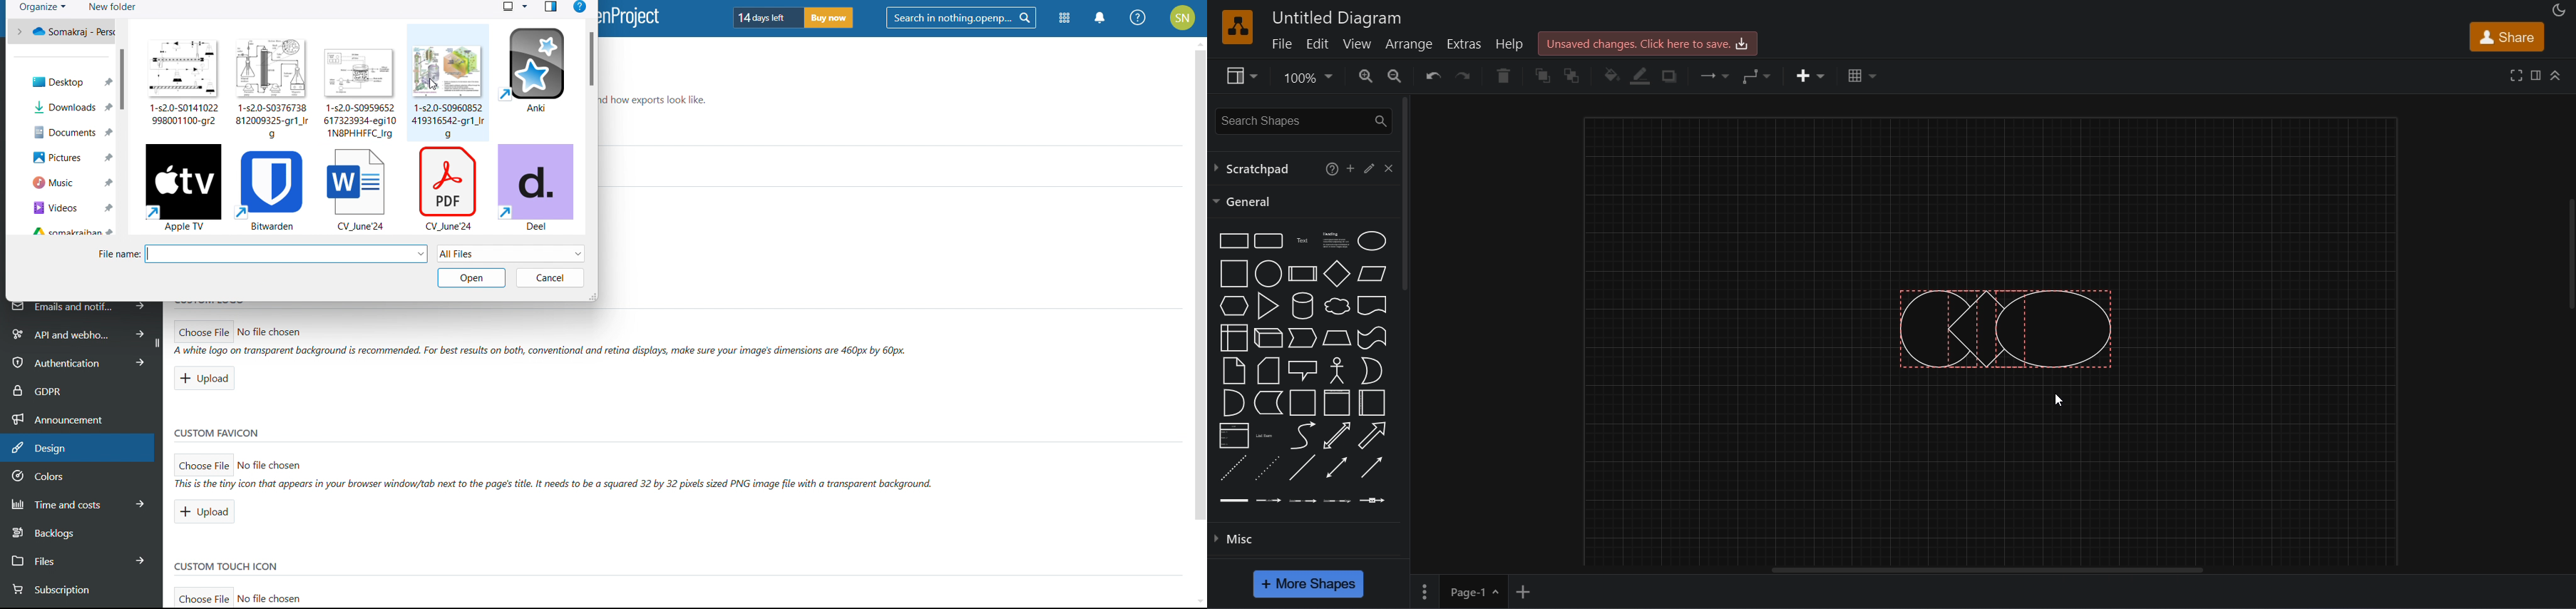  I want to click on title, so click(1338, 19).